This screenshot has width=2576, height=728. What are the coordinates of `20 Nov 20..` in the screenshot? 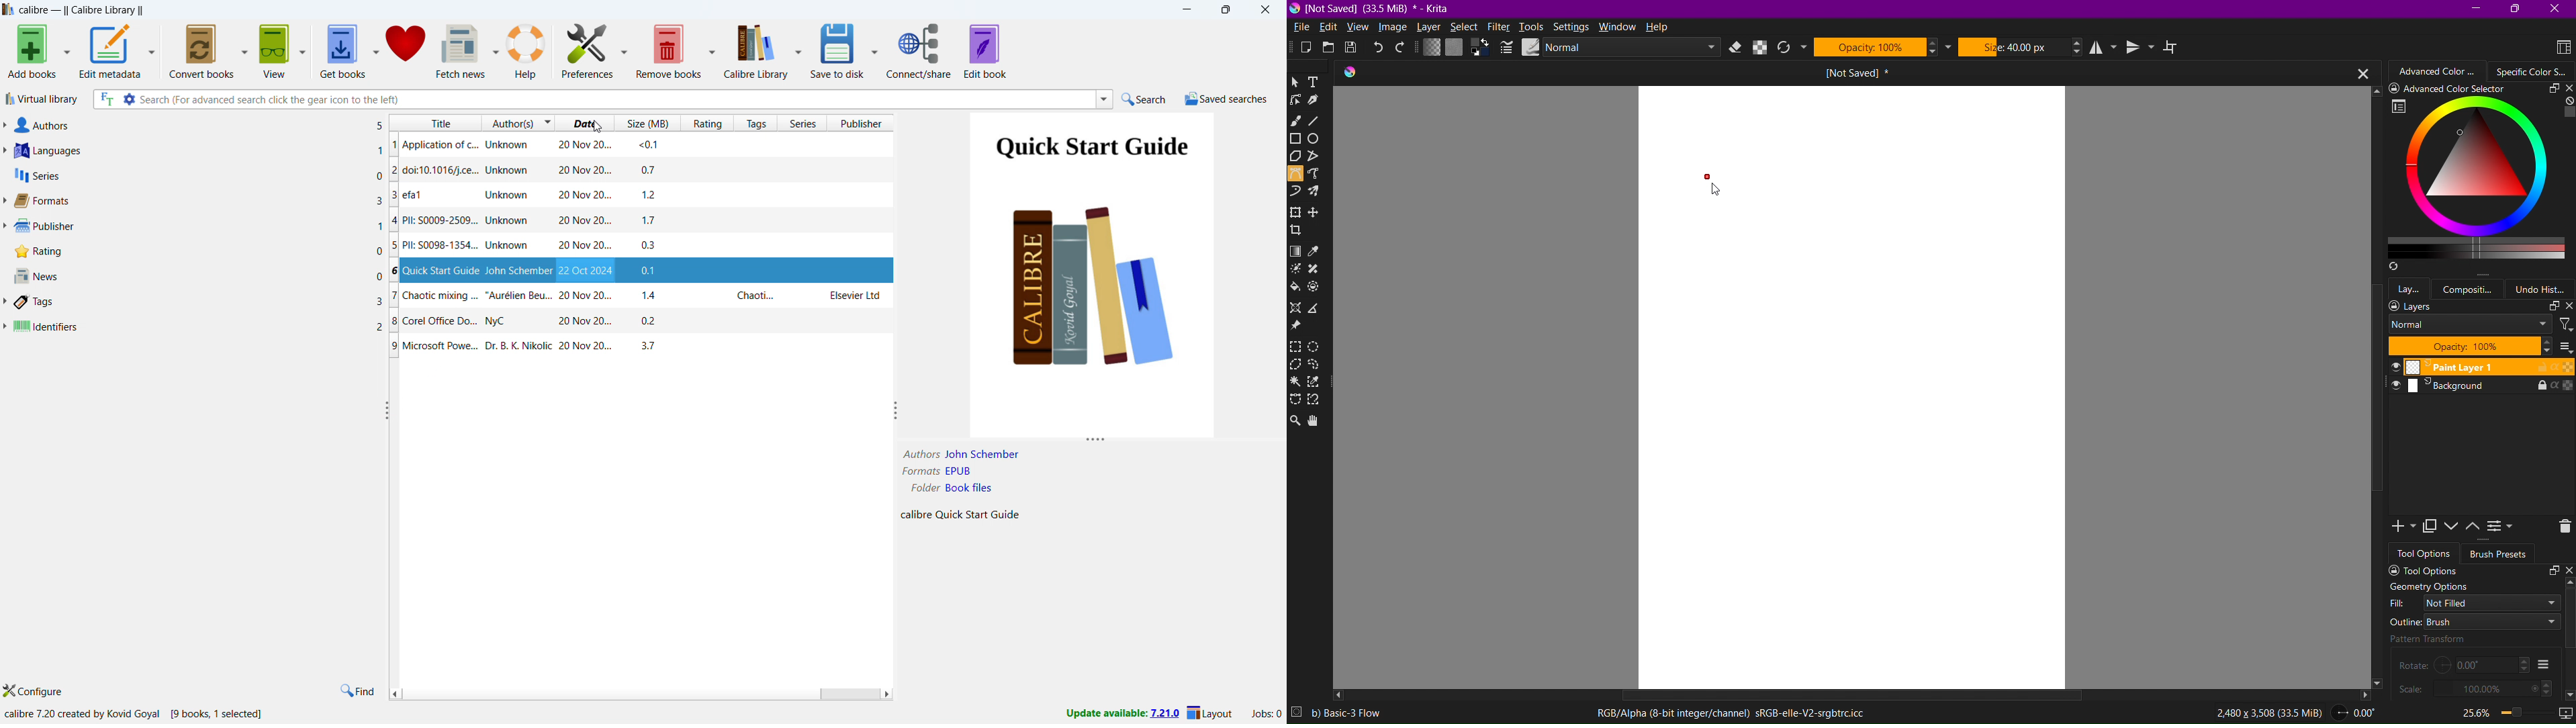 It's located at (586, 170).